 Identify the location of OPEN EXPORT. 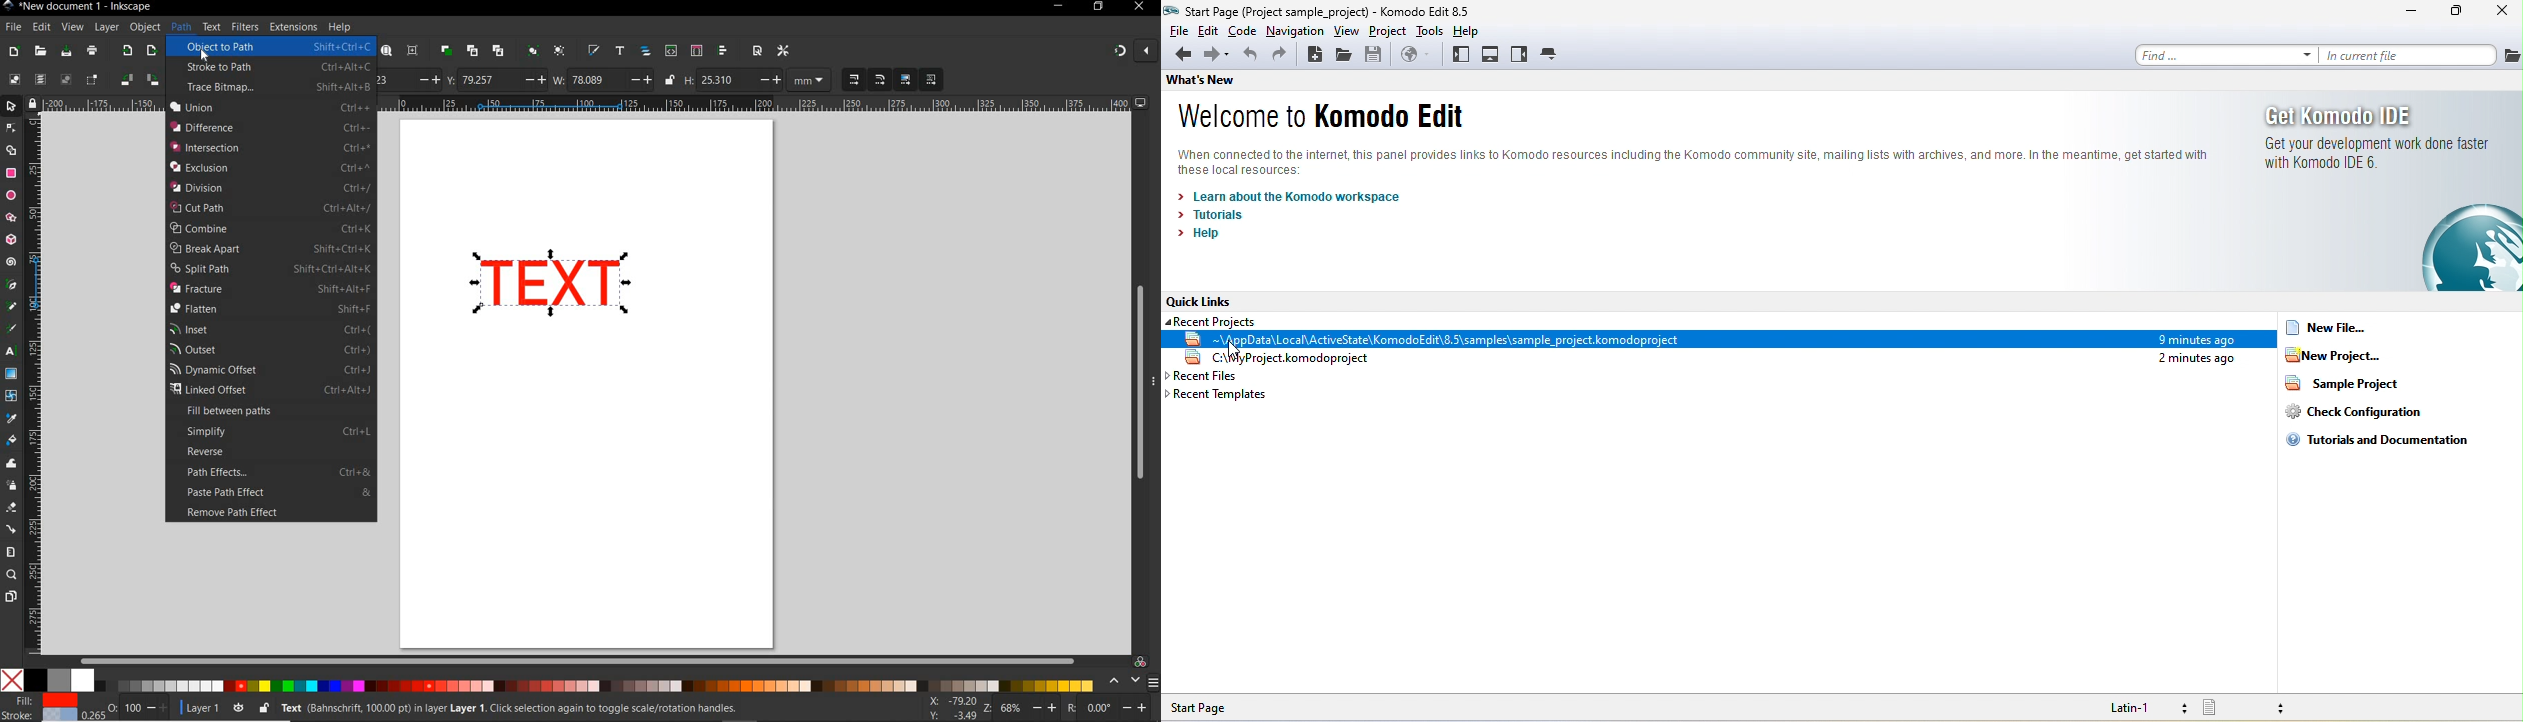
(153, 51).